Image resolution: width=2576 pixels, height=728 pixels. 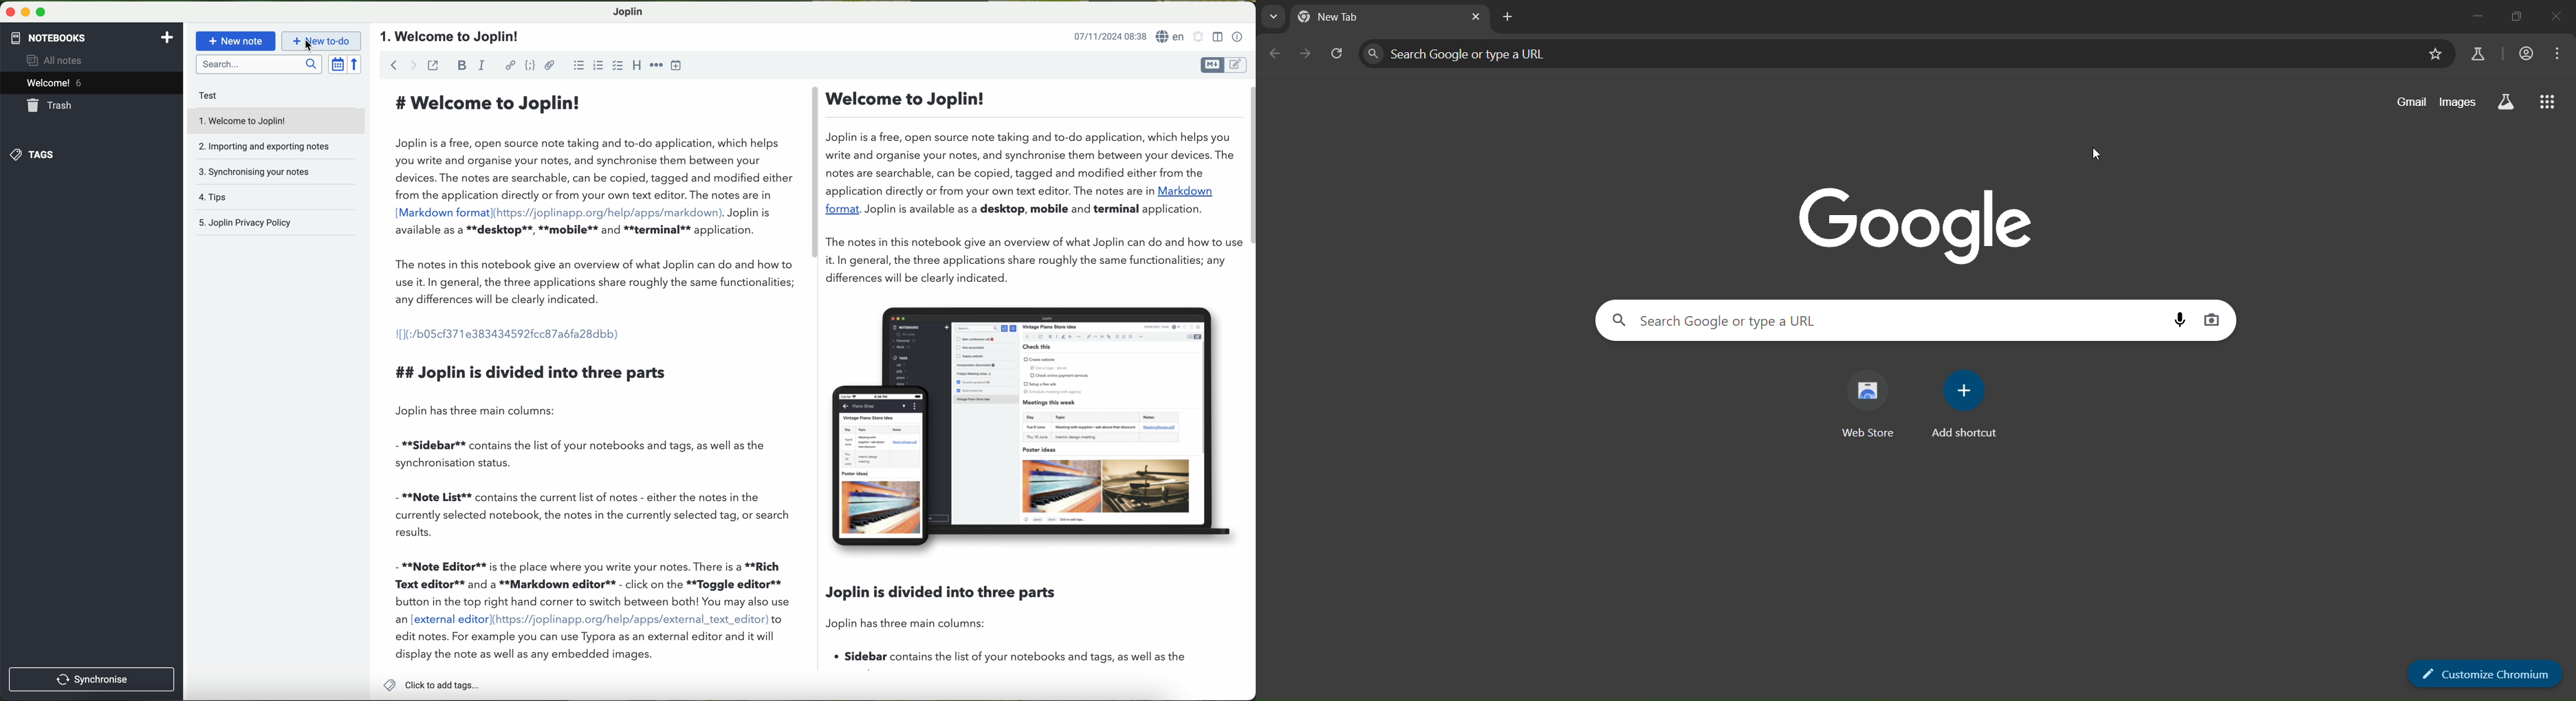 I want to click on toggle external editing, so click(x=433, y=65).